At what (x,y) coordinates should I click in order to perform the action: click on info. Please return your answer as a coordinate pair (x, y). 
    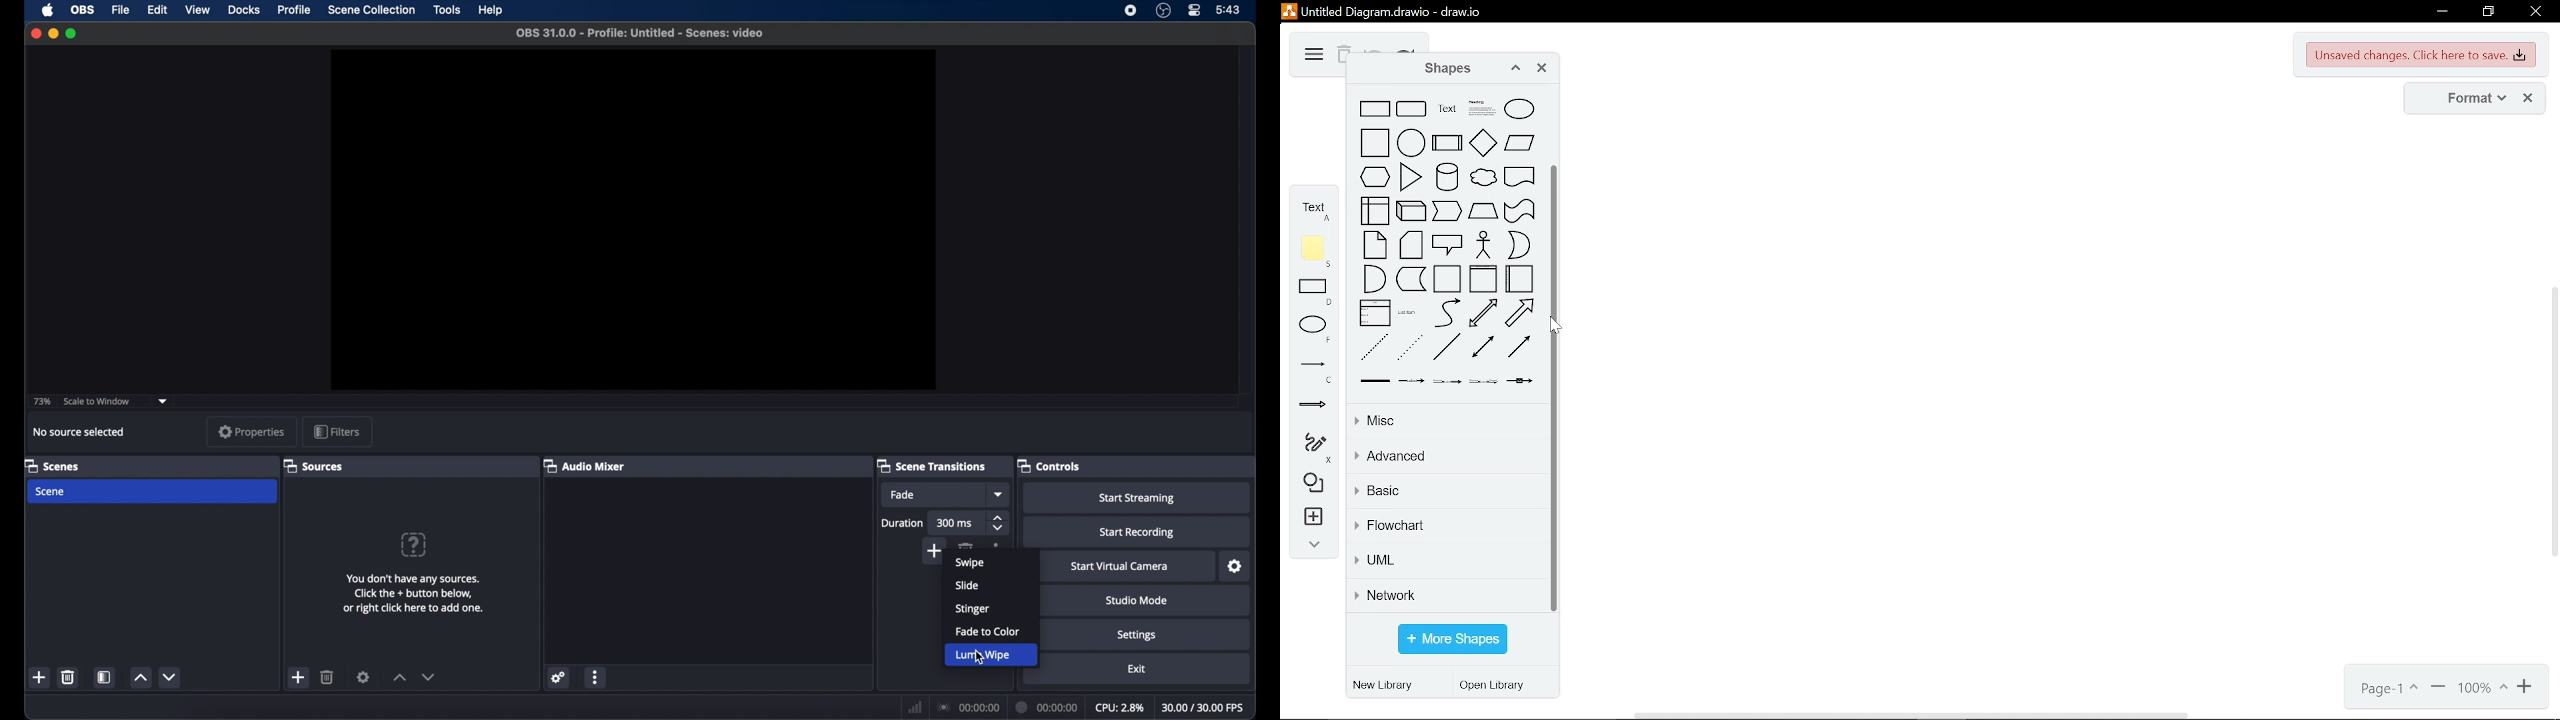
    Looking at the image, I should click on (415, 593).